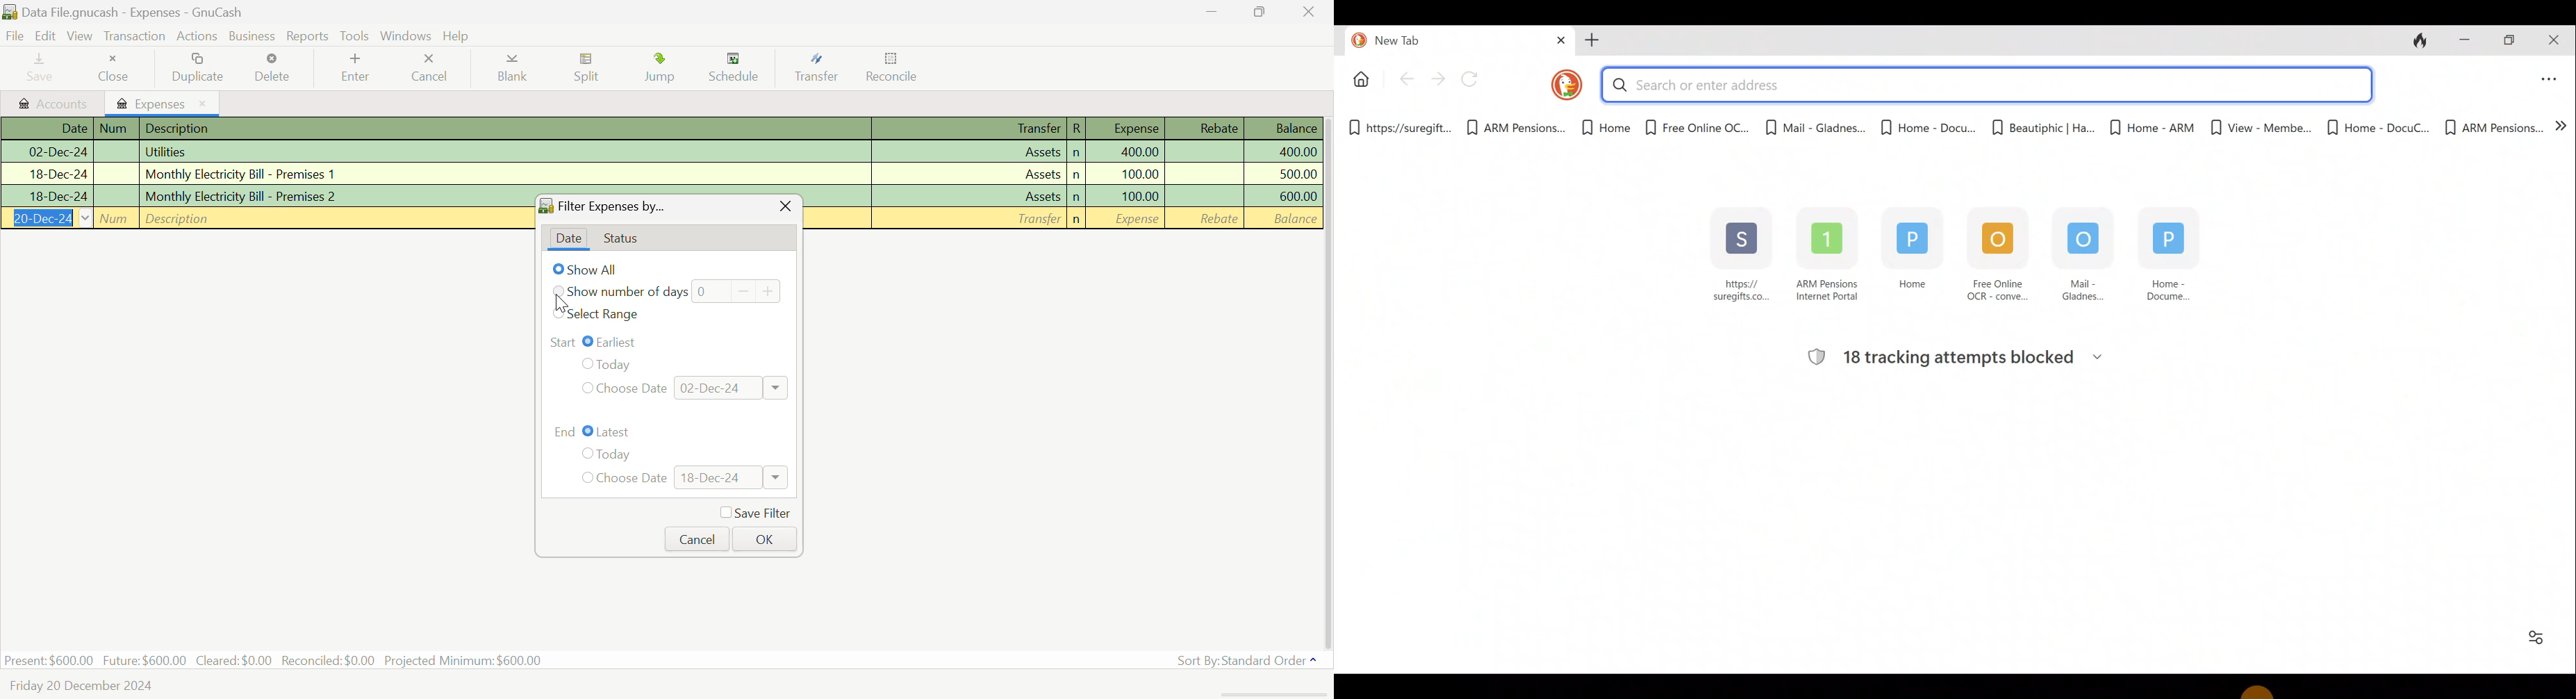  Describe the element at coordinates (505, 151) in the screenshot. I see `Utilities` at that location.